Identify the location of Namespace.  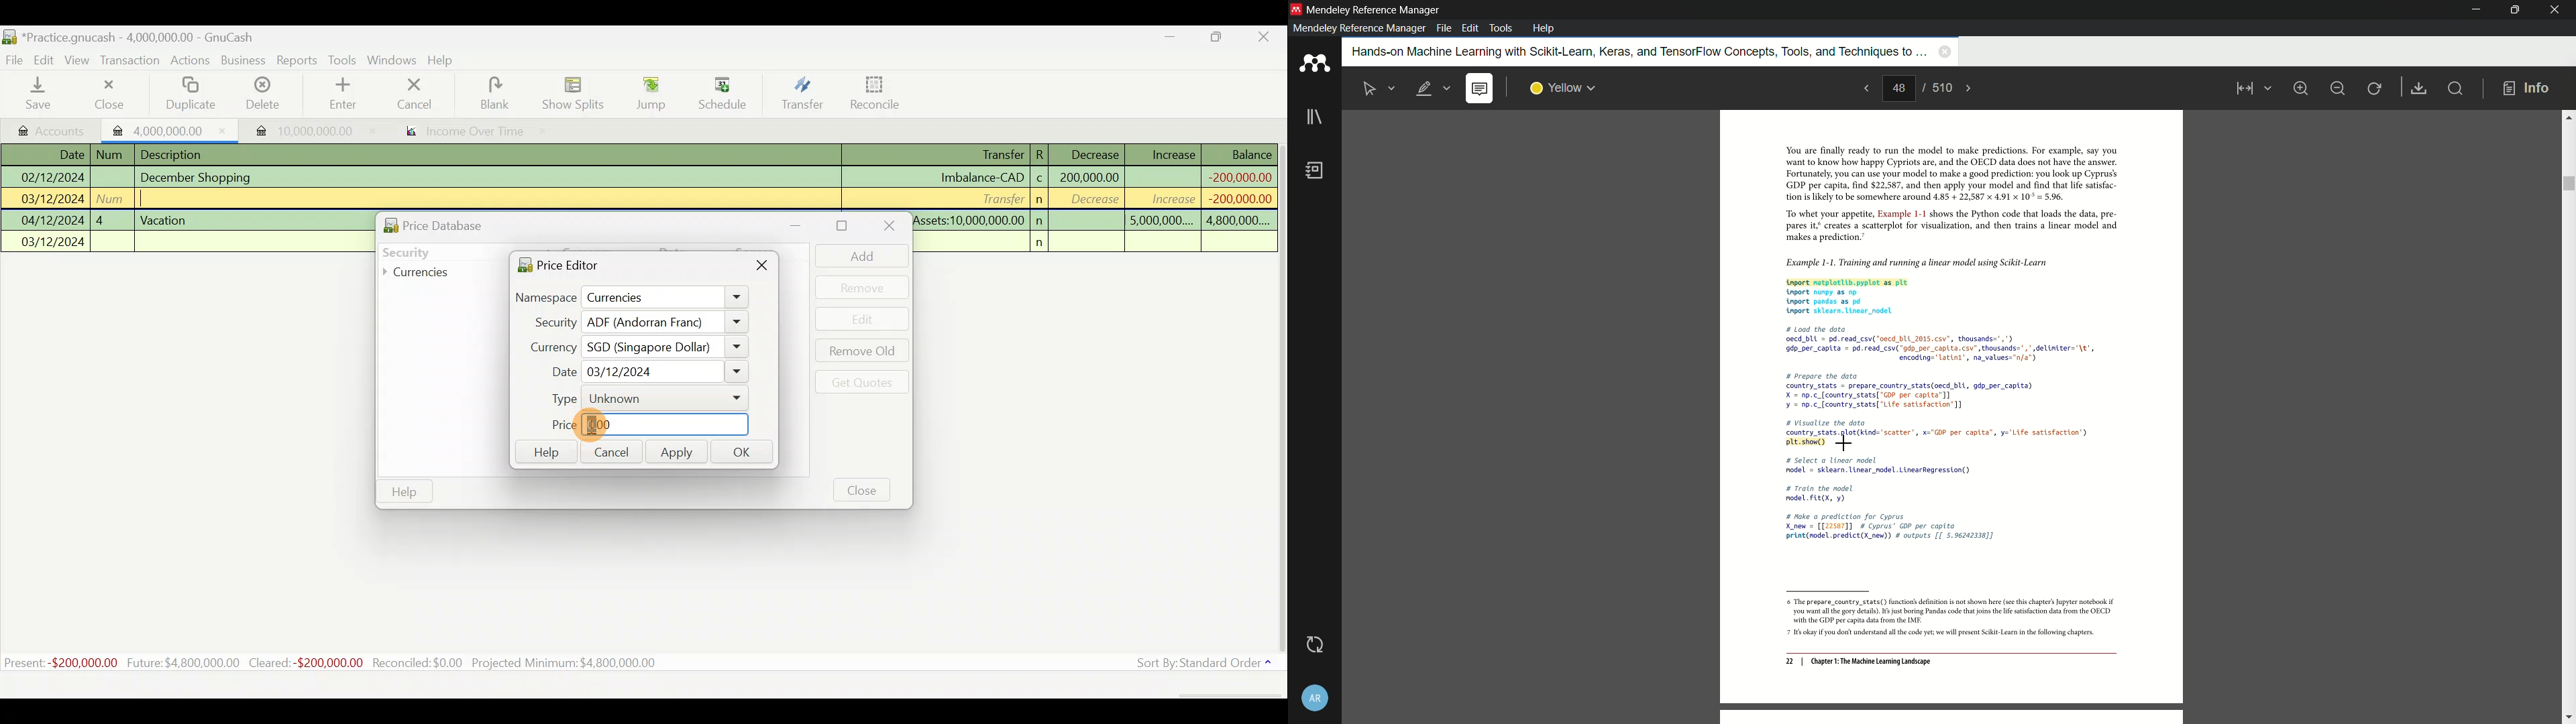
(633, 298).